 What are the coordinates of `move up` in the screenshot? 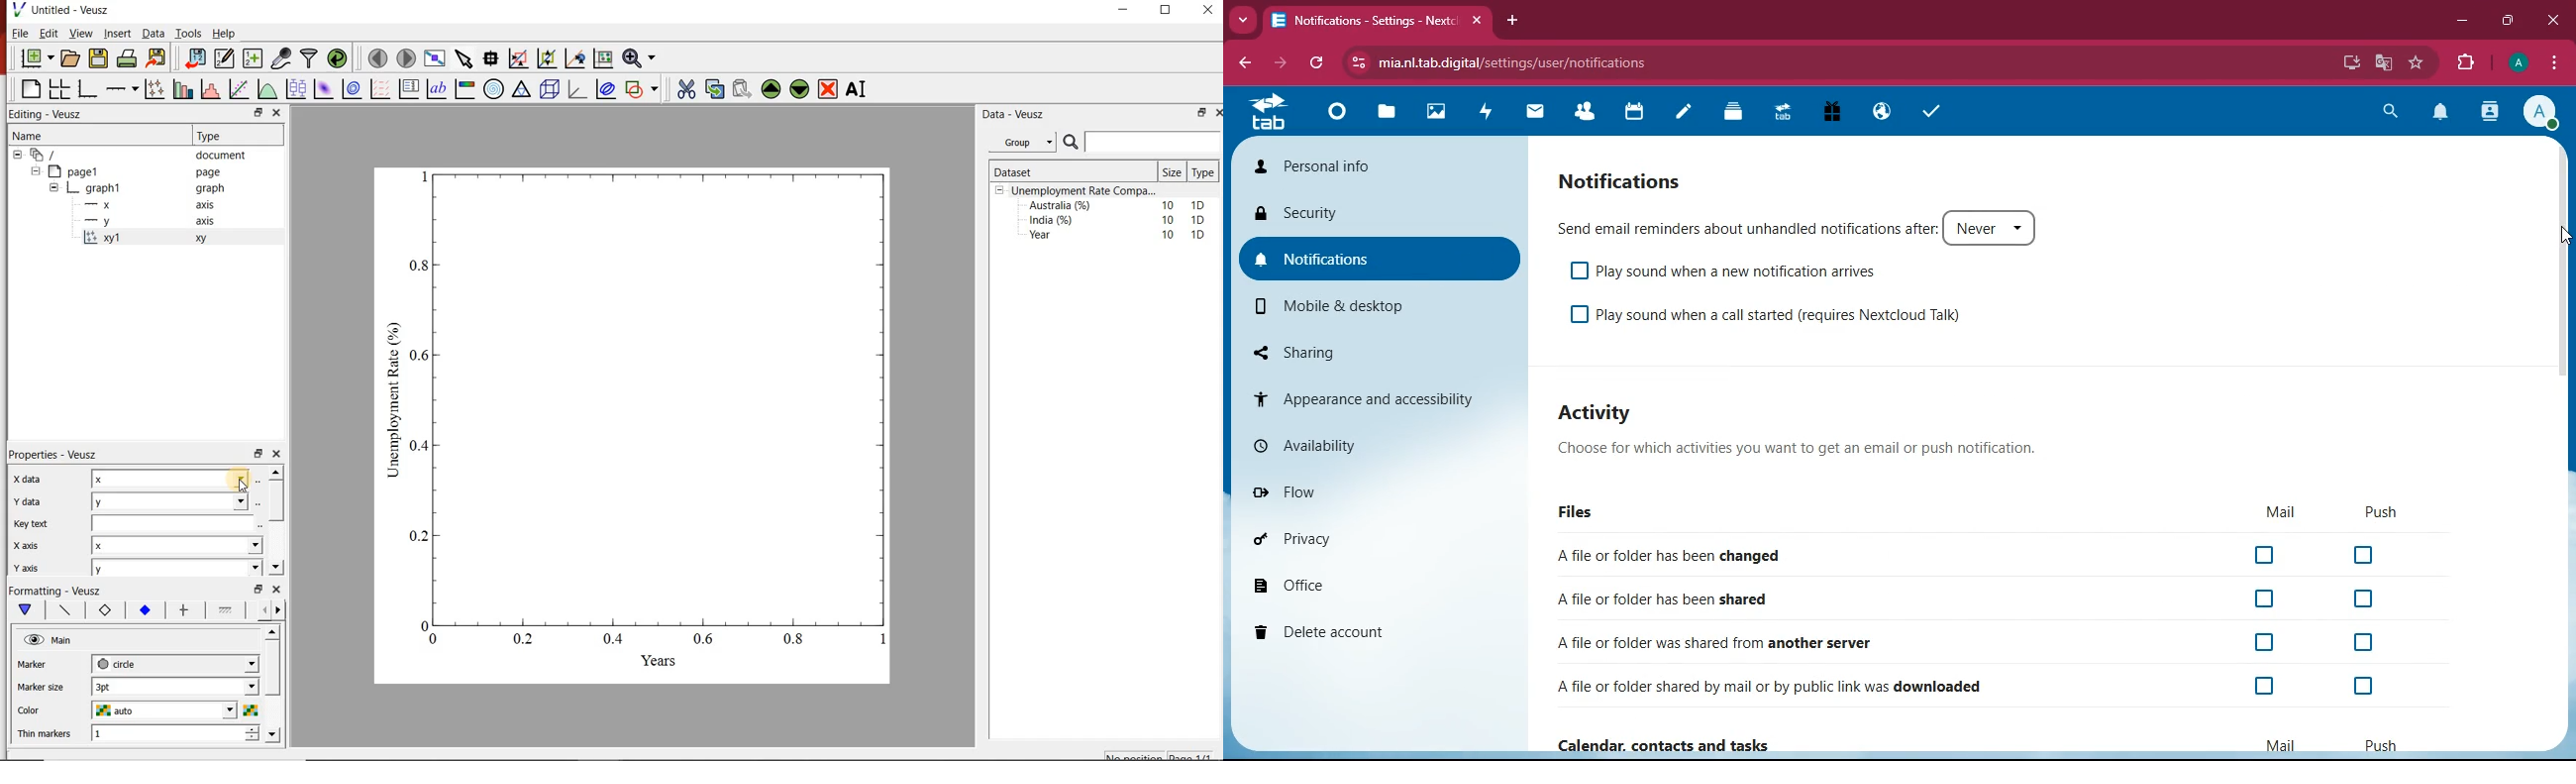 It's located at (276, 472).